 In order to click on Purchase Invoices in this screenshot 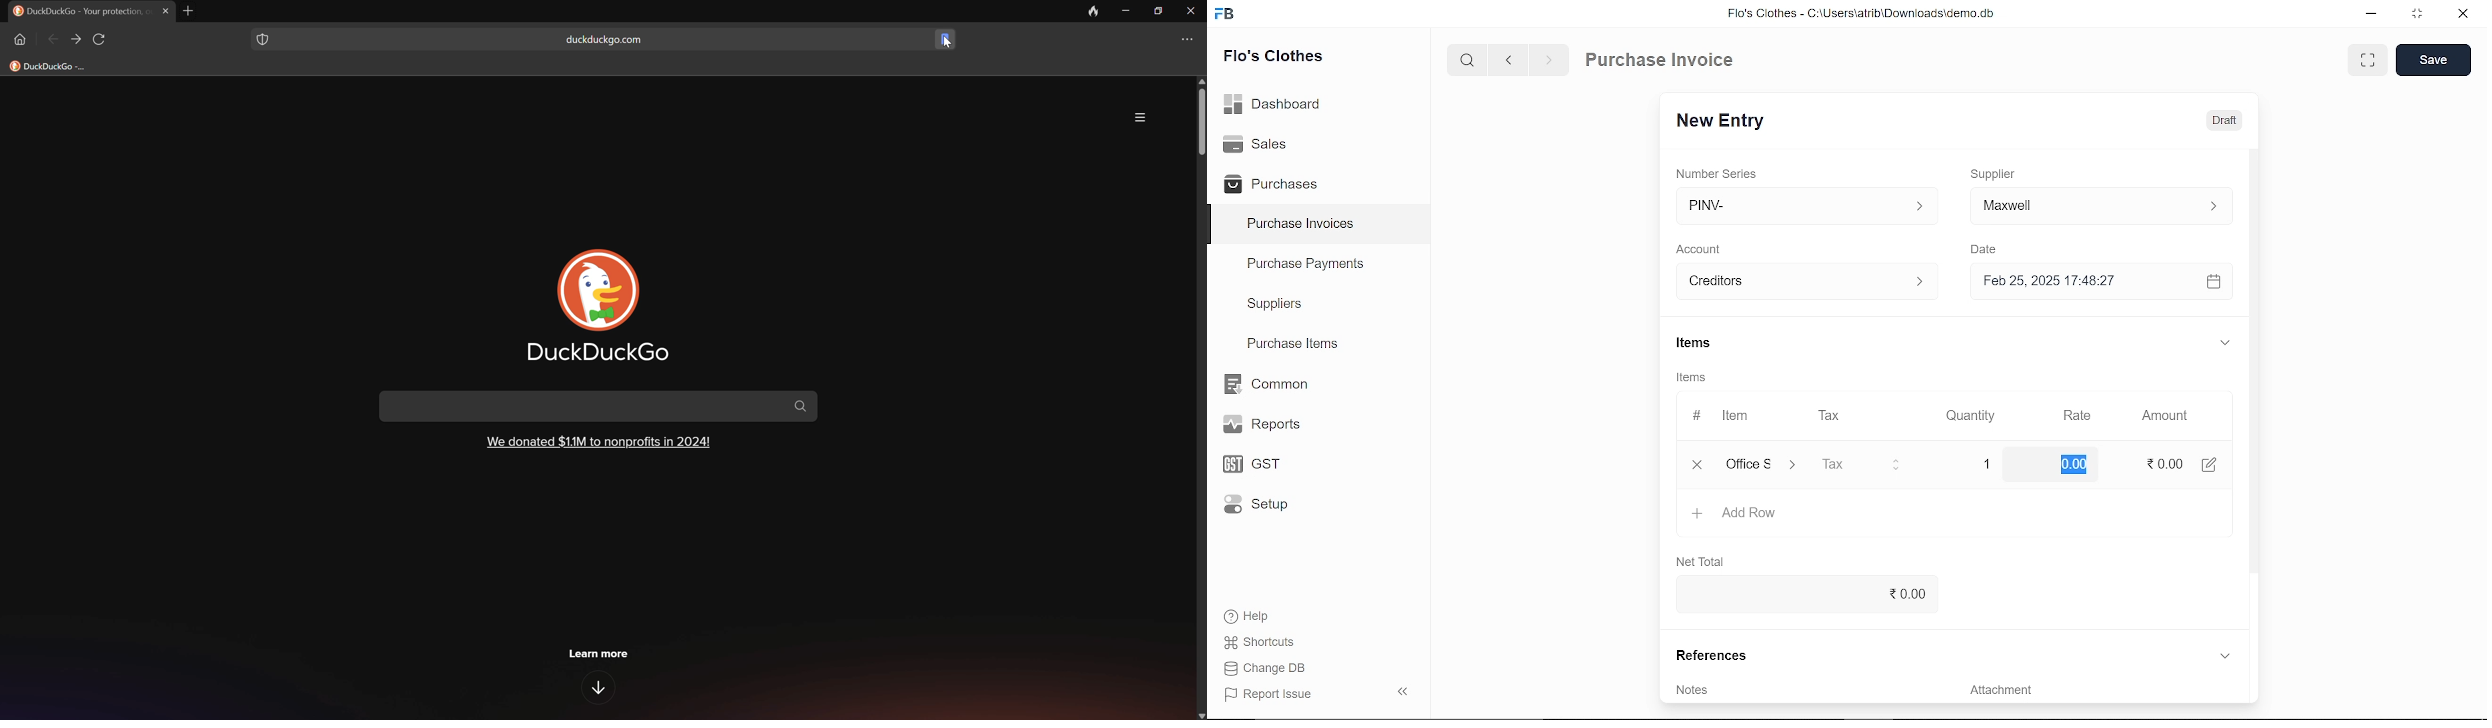, I will do `click(1301, 226)`.